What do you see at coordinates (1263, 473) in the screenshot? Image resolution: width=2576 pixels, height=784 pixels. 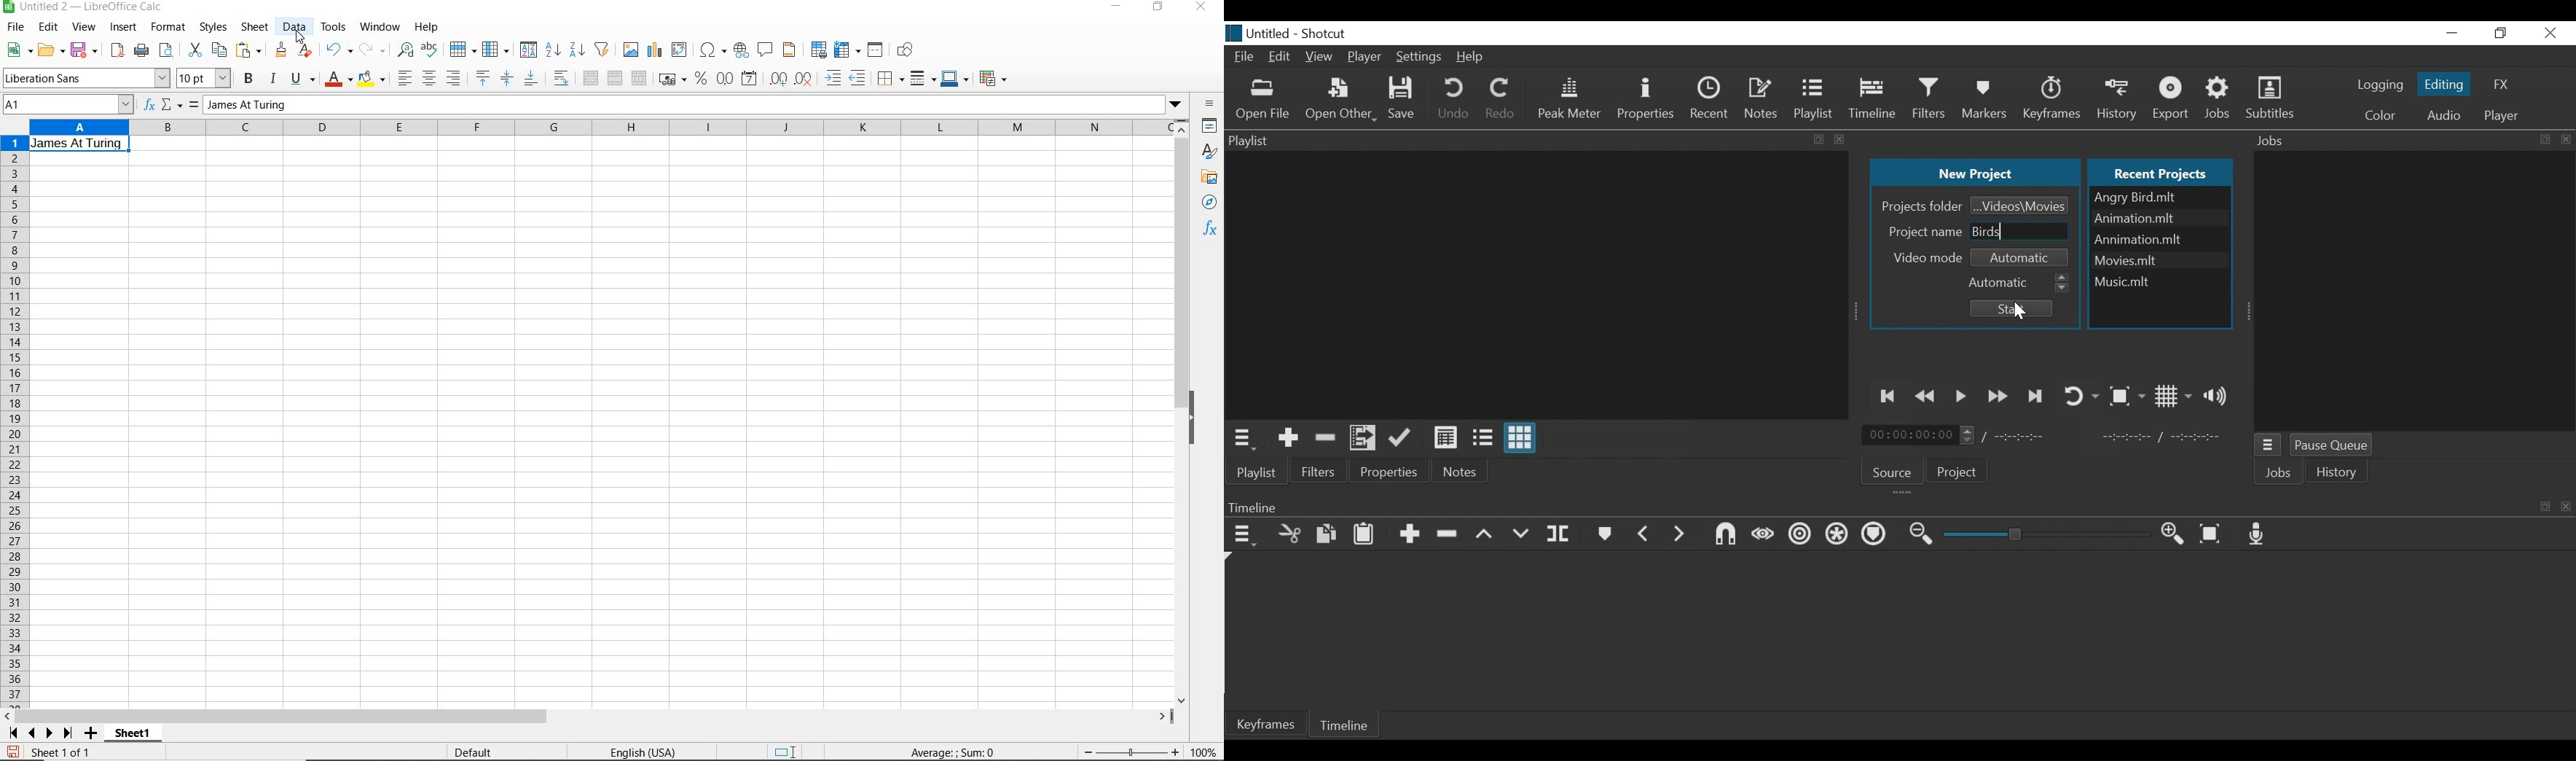 I see `Playlist menu` at bounding box center [1263, 473].